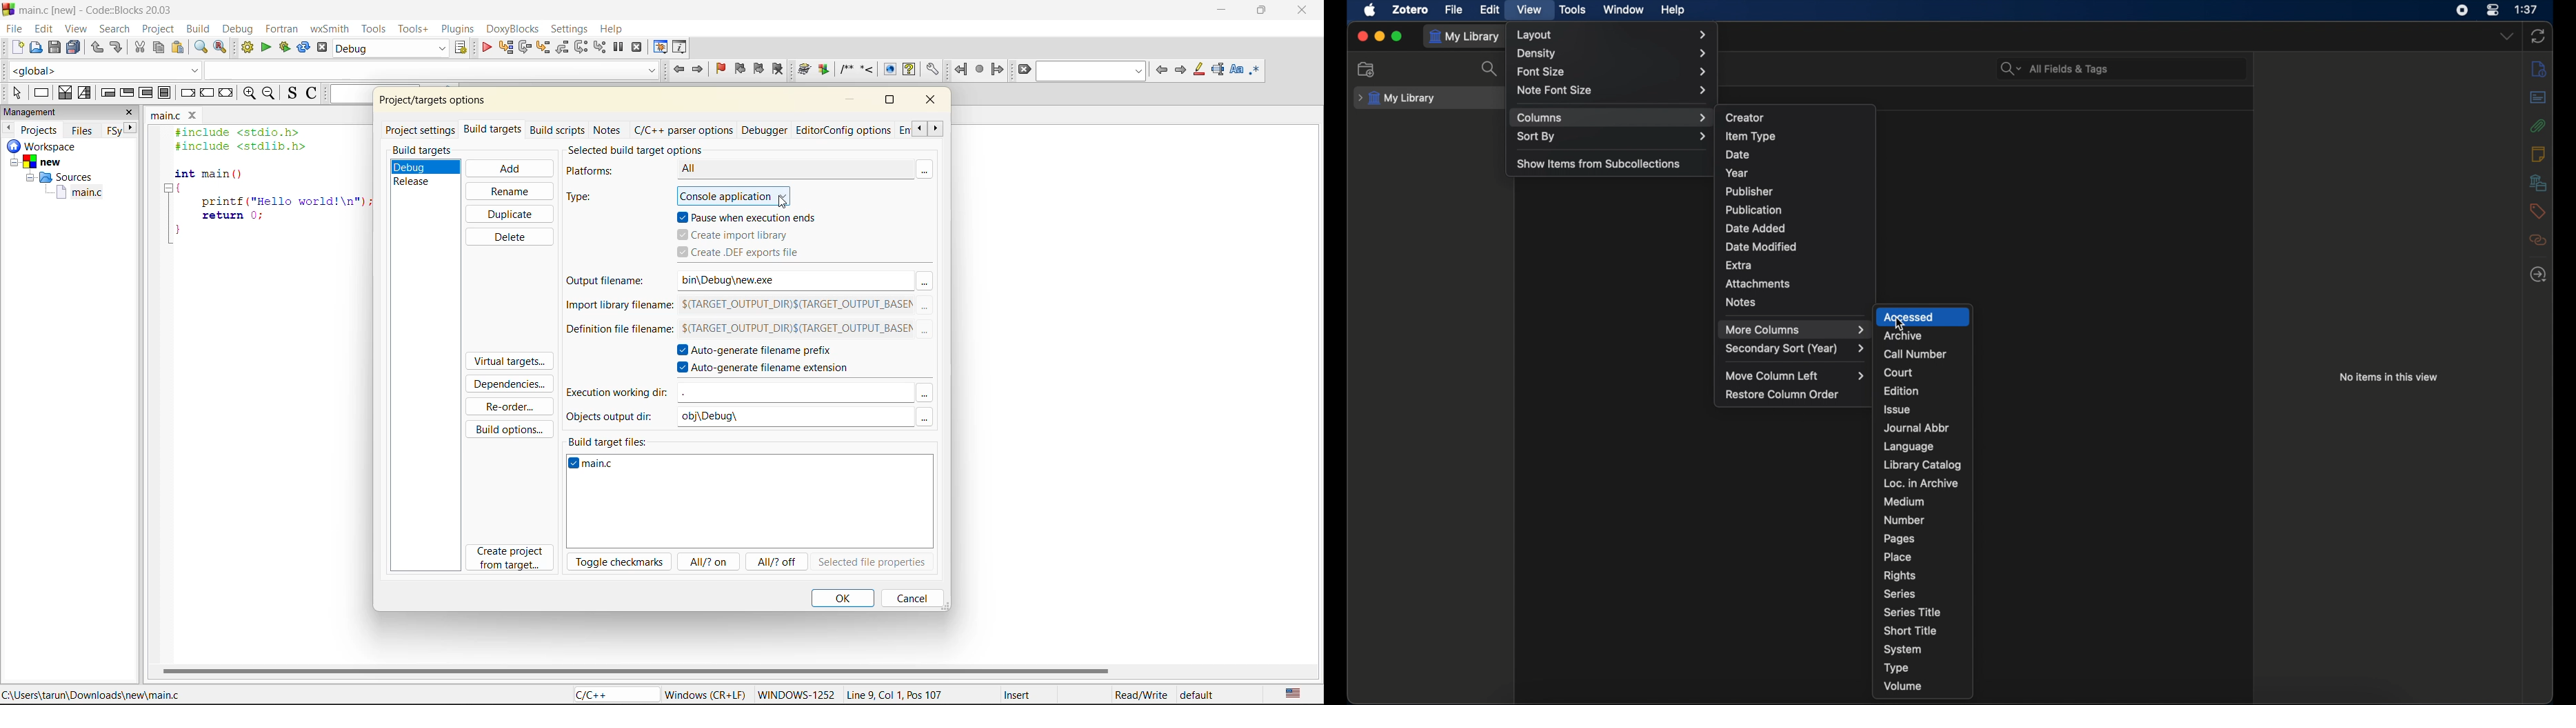 The width and height of the screenshot is (2576, 728). Describe the element at coordinates (925, 418) in the screenshot. I see `more` at that location.